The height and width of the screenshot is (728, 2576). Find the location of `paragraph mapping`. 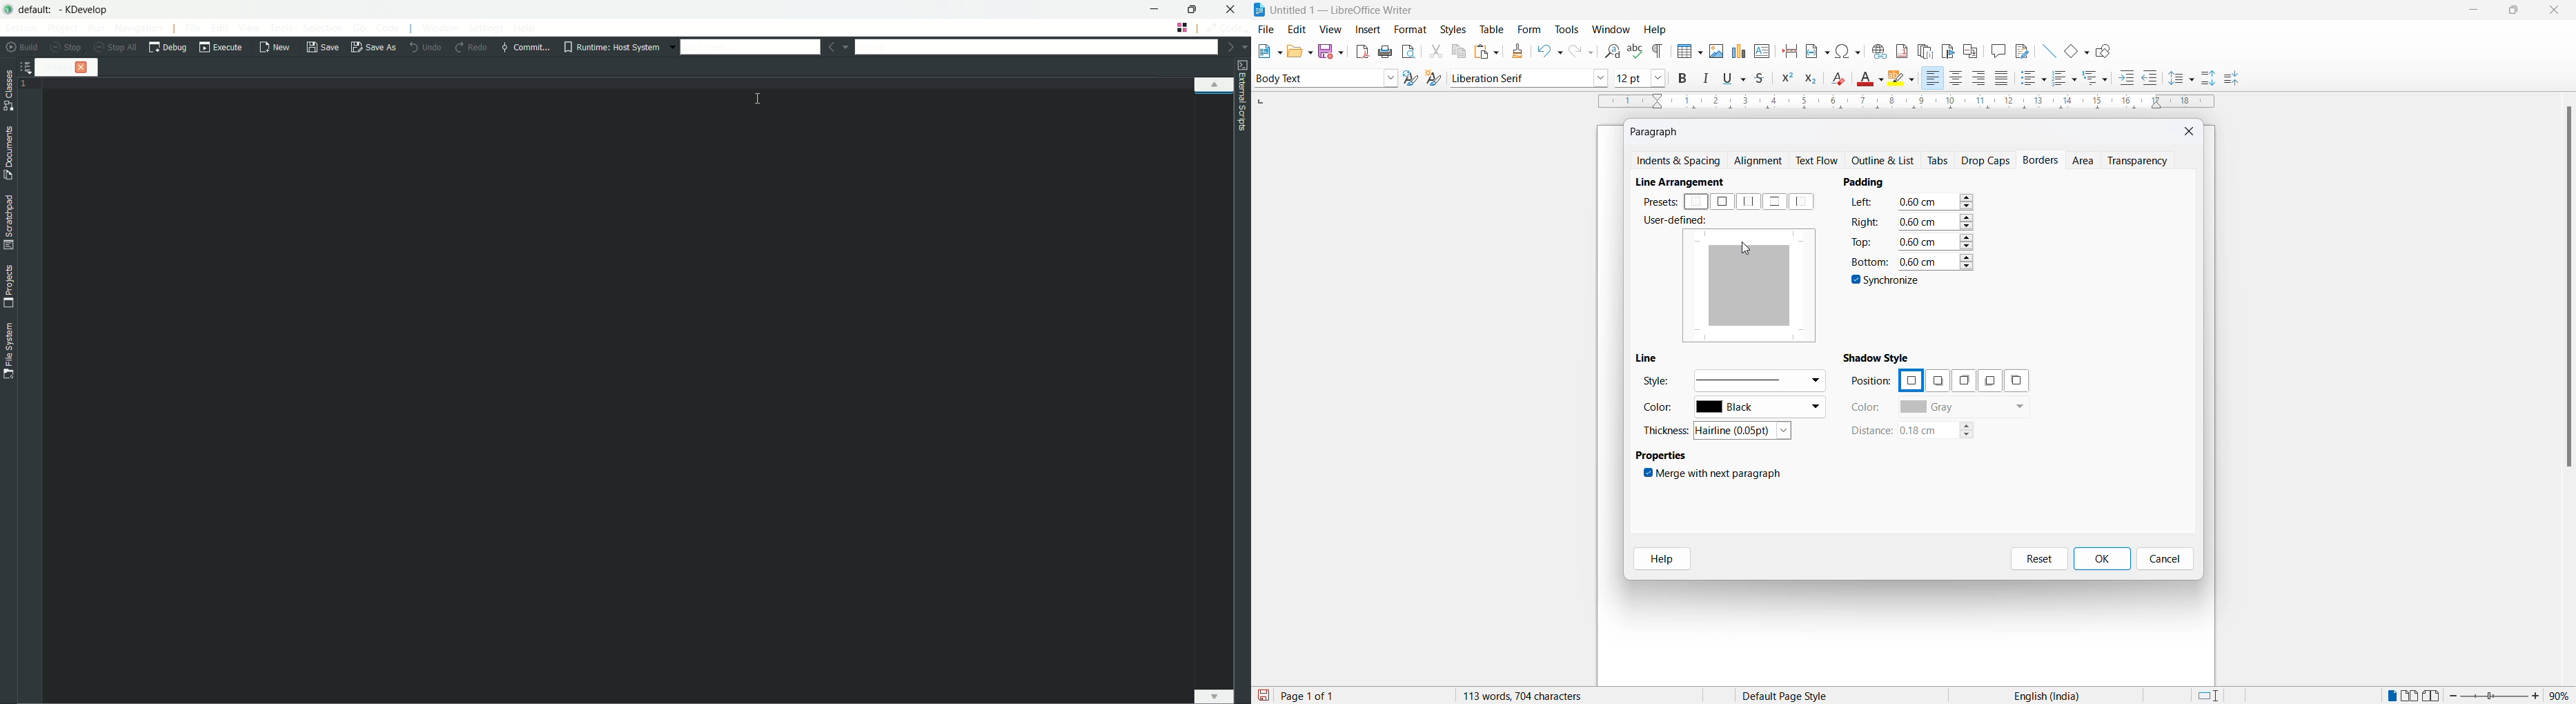

paragraph mapping is located at coordinates (1756, 288).